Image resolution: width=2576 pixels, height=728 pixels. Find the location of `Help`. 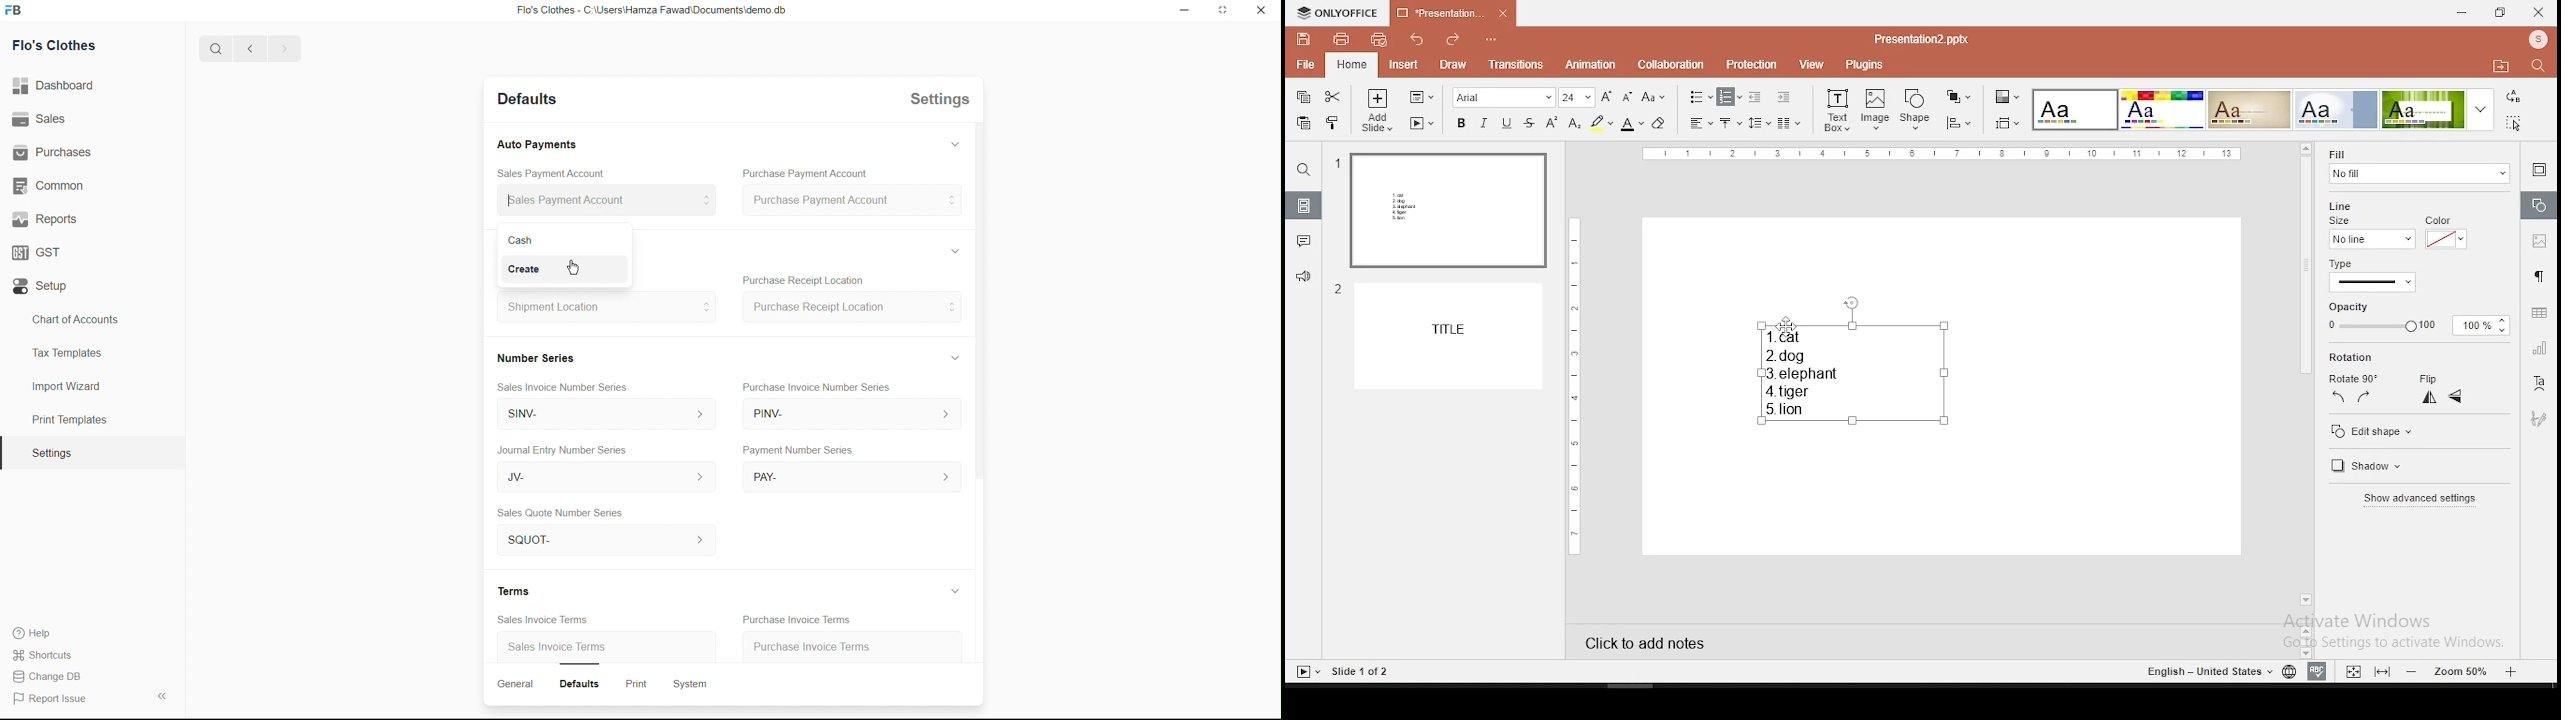

Help is located at coordinates (37, 633).